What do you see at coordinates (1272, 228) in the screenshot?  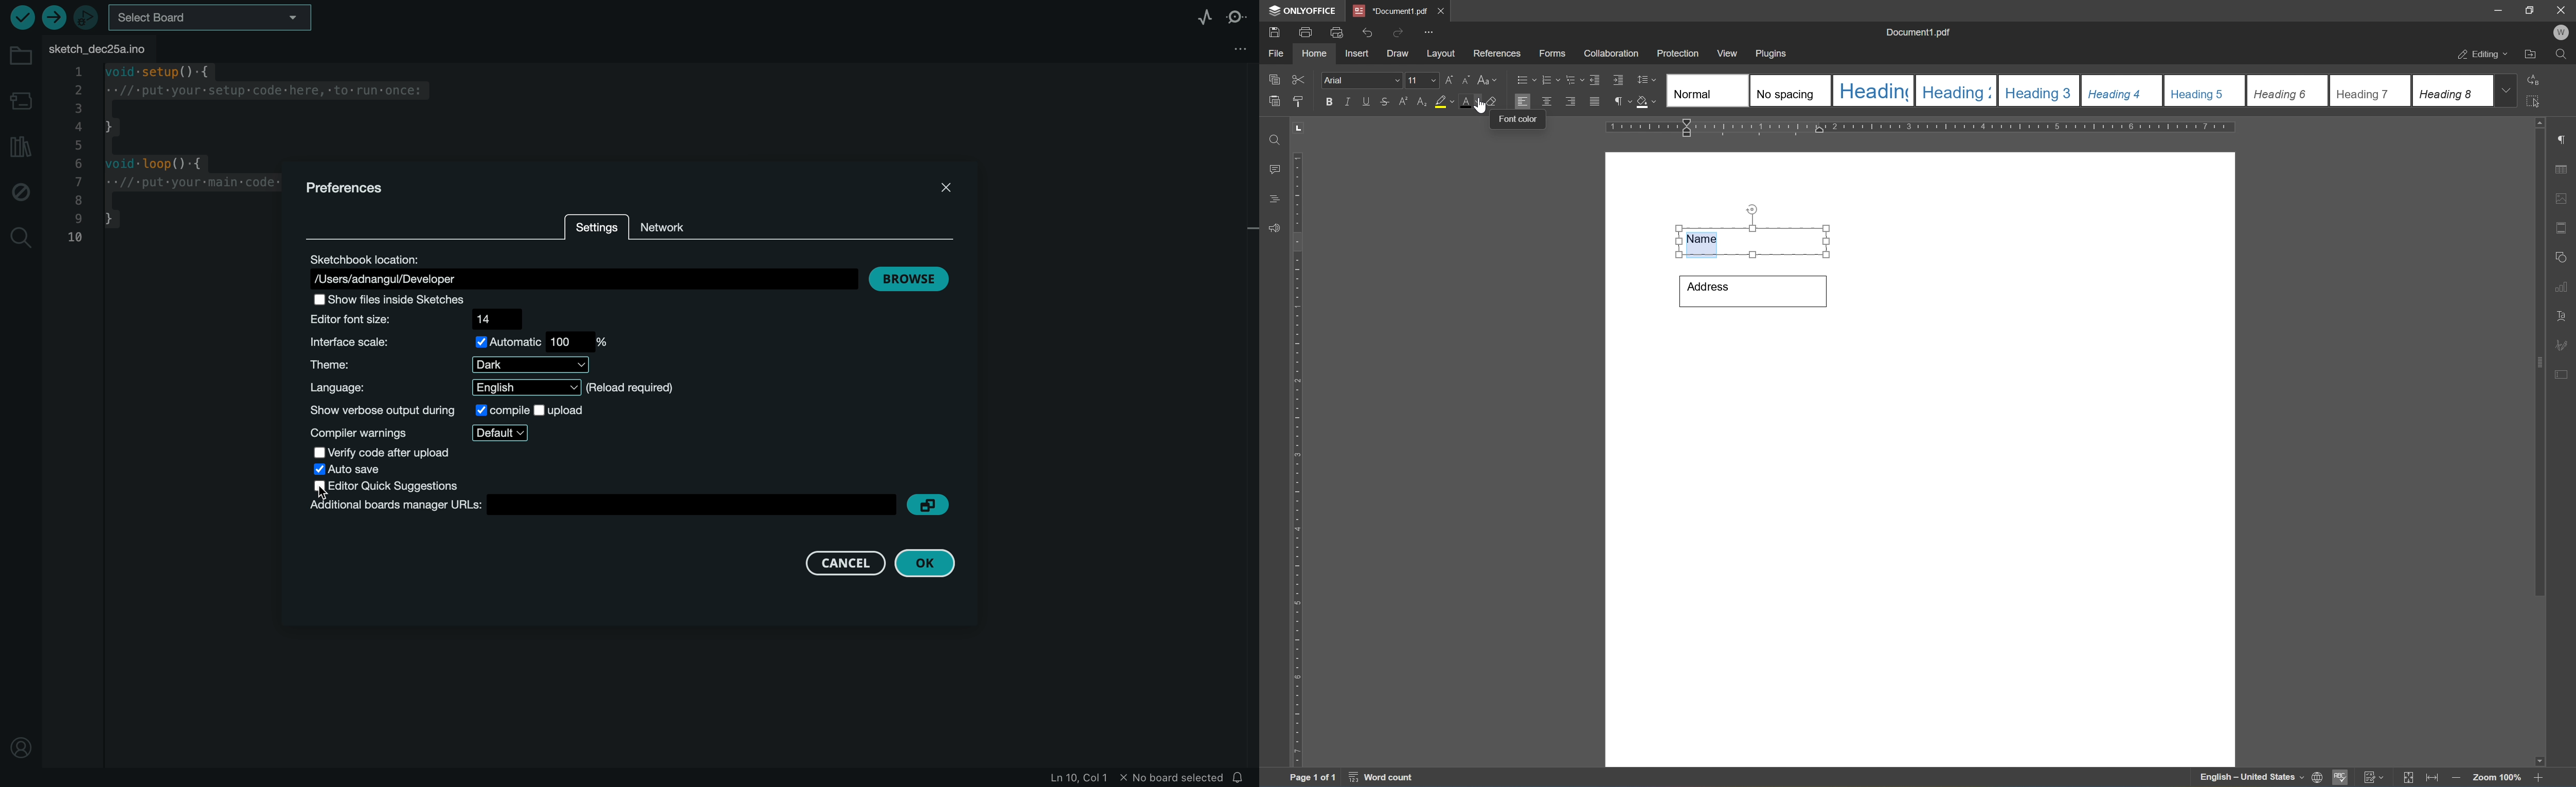 I see `feedback and support` at bounding box center [1272, 228].